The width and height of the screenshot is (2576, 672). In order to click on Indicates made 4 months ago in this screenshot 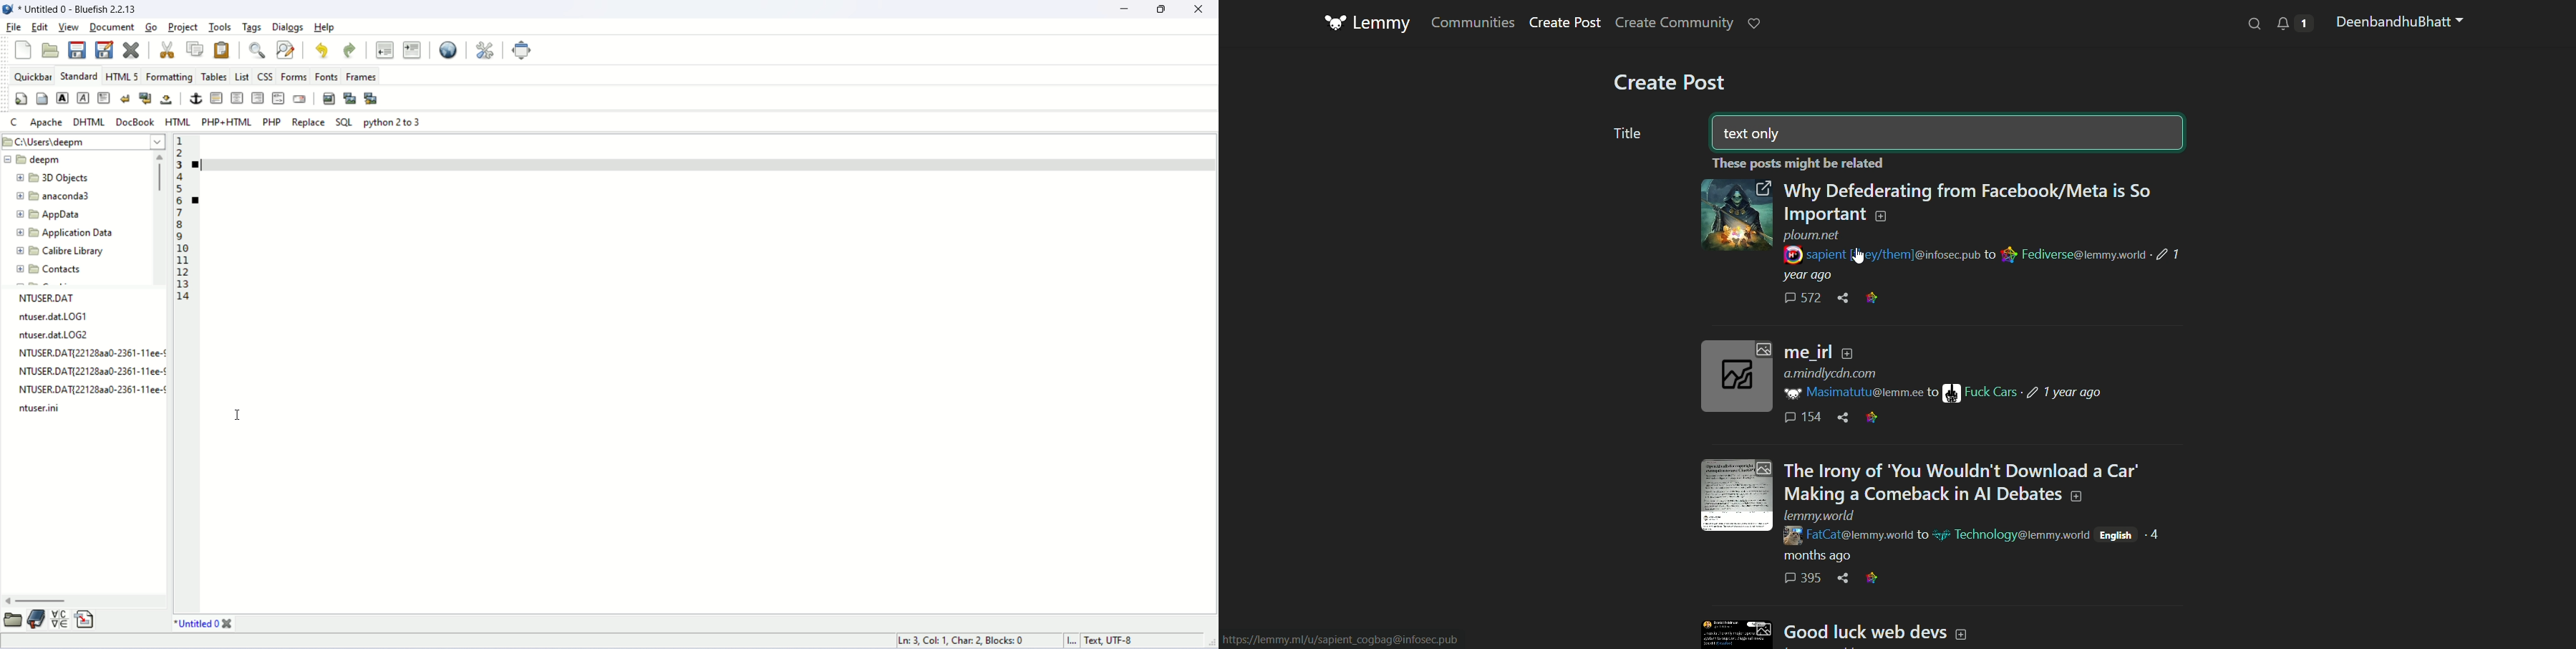, I will do `click(2154, 534)`.